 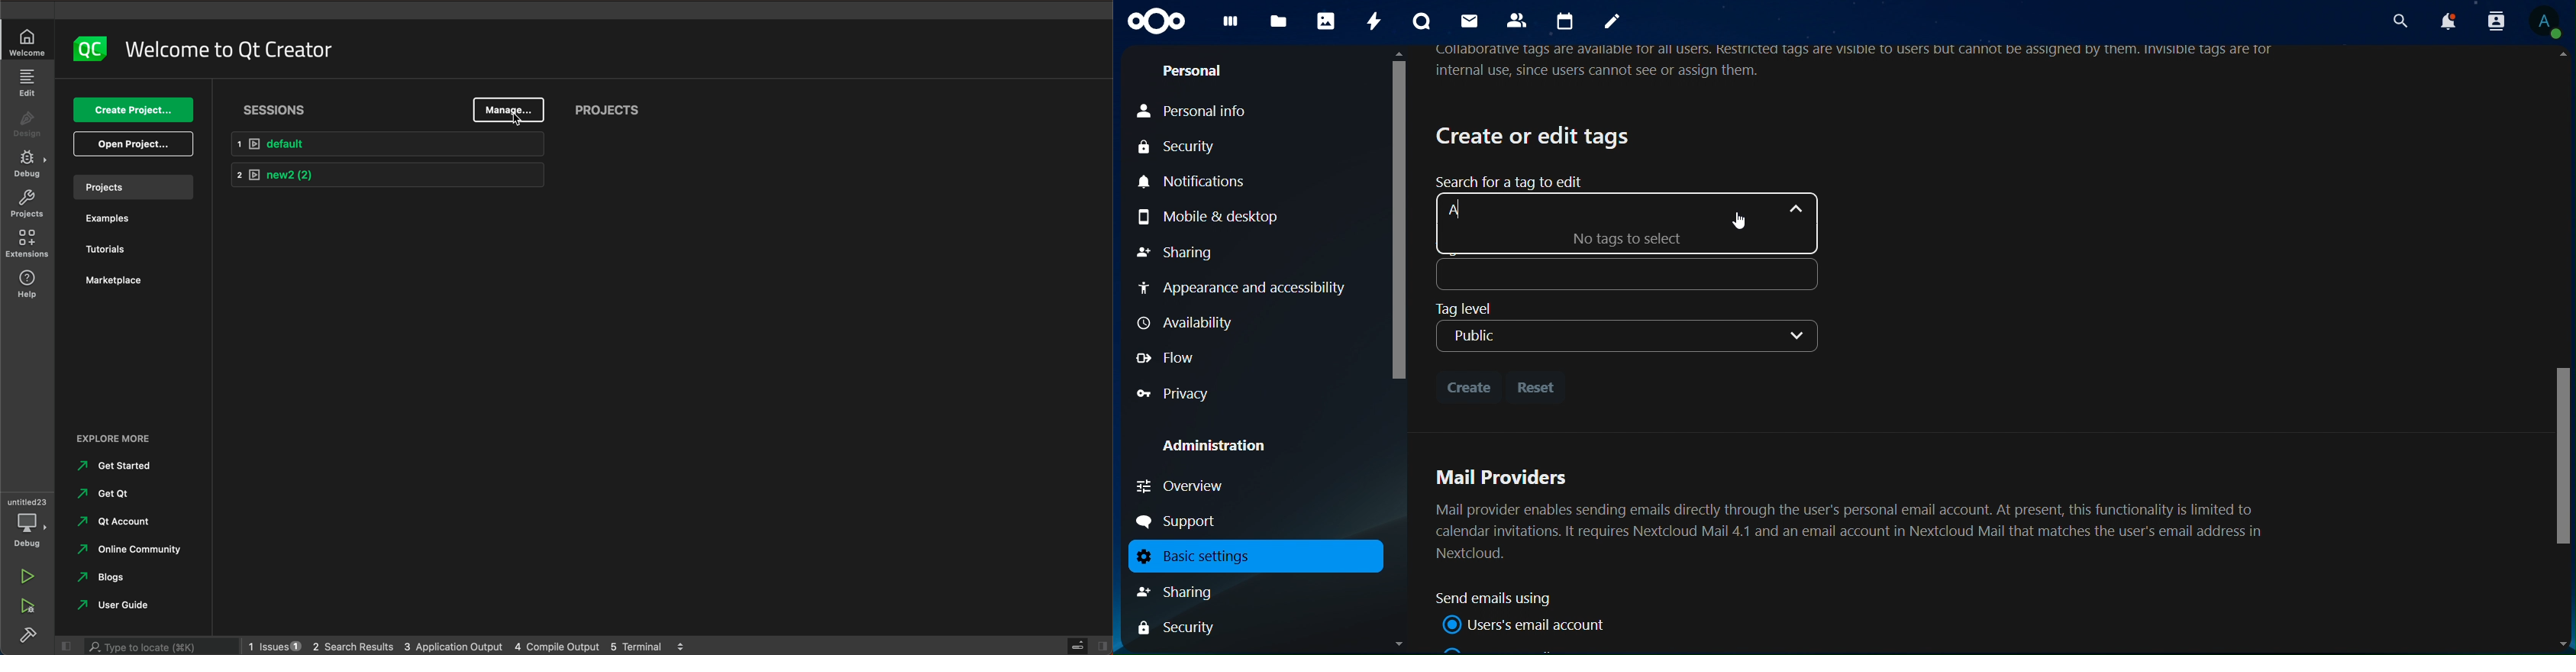 What do you see at coordinates (29, 522) in the screenshot?
I see `debug` at bounding box center [29, 522].